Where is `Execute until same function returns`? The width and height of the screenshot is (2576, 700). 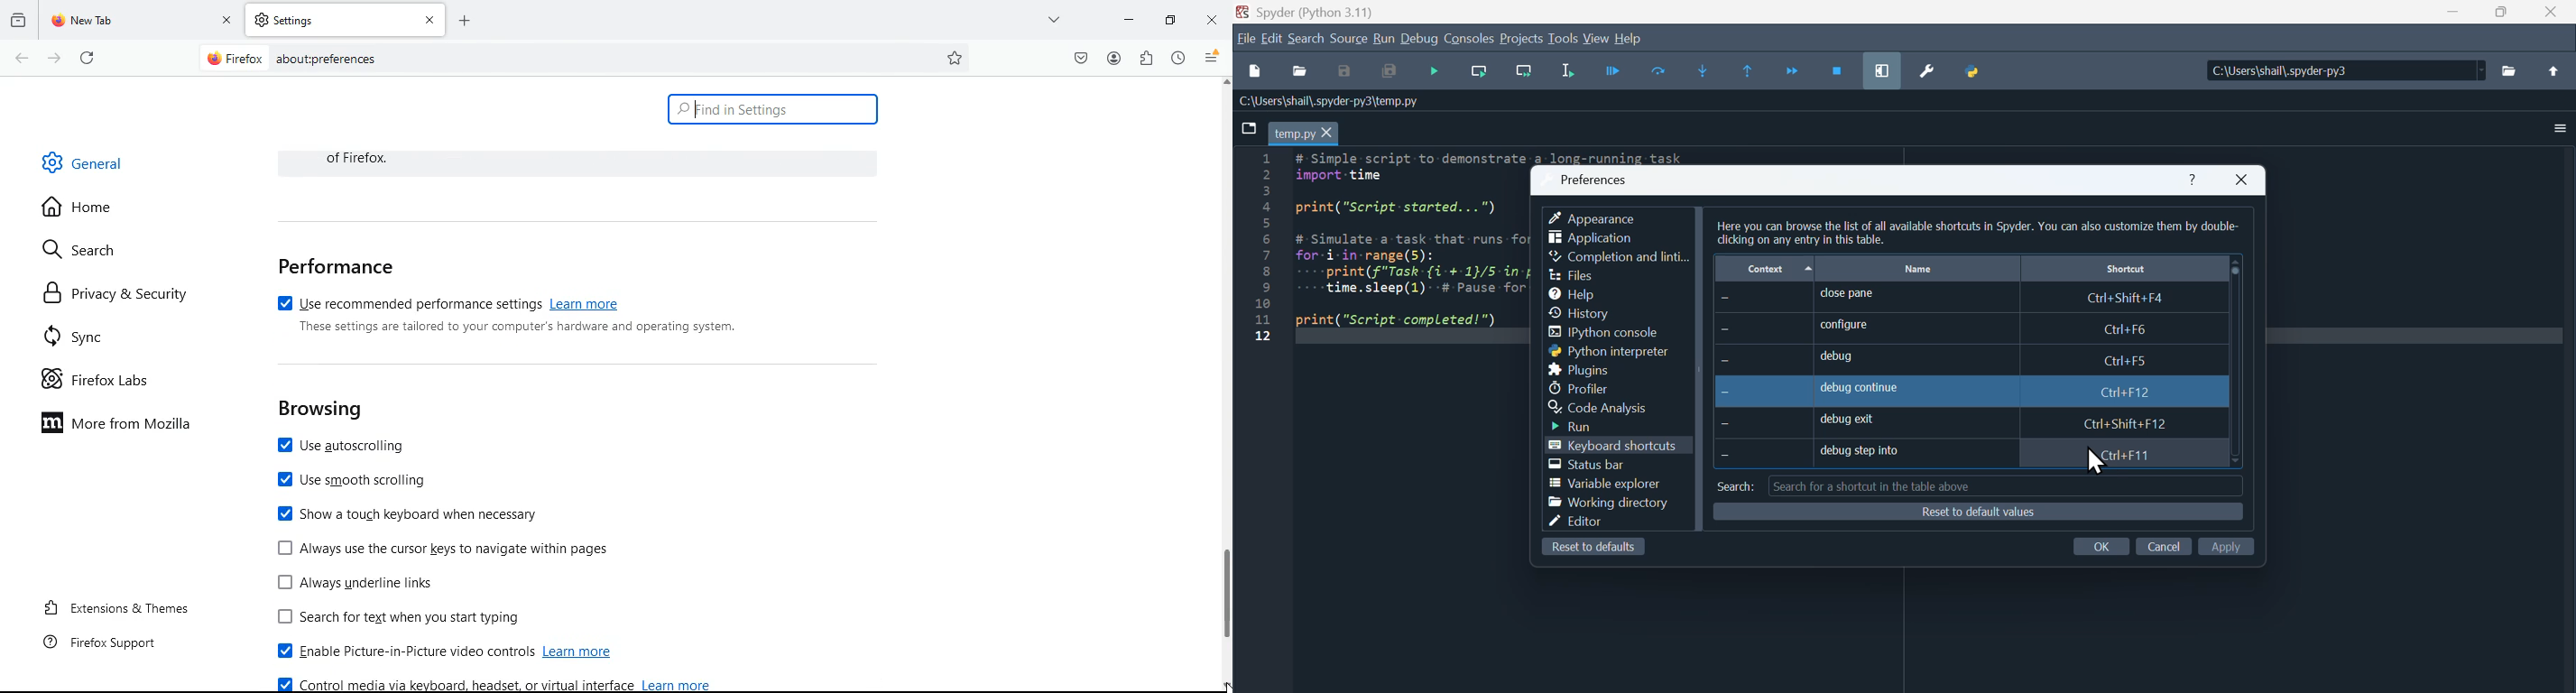
Execute until same function returns is located at coordinates (1748, 71).